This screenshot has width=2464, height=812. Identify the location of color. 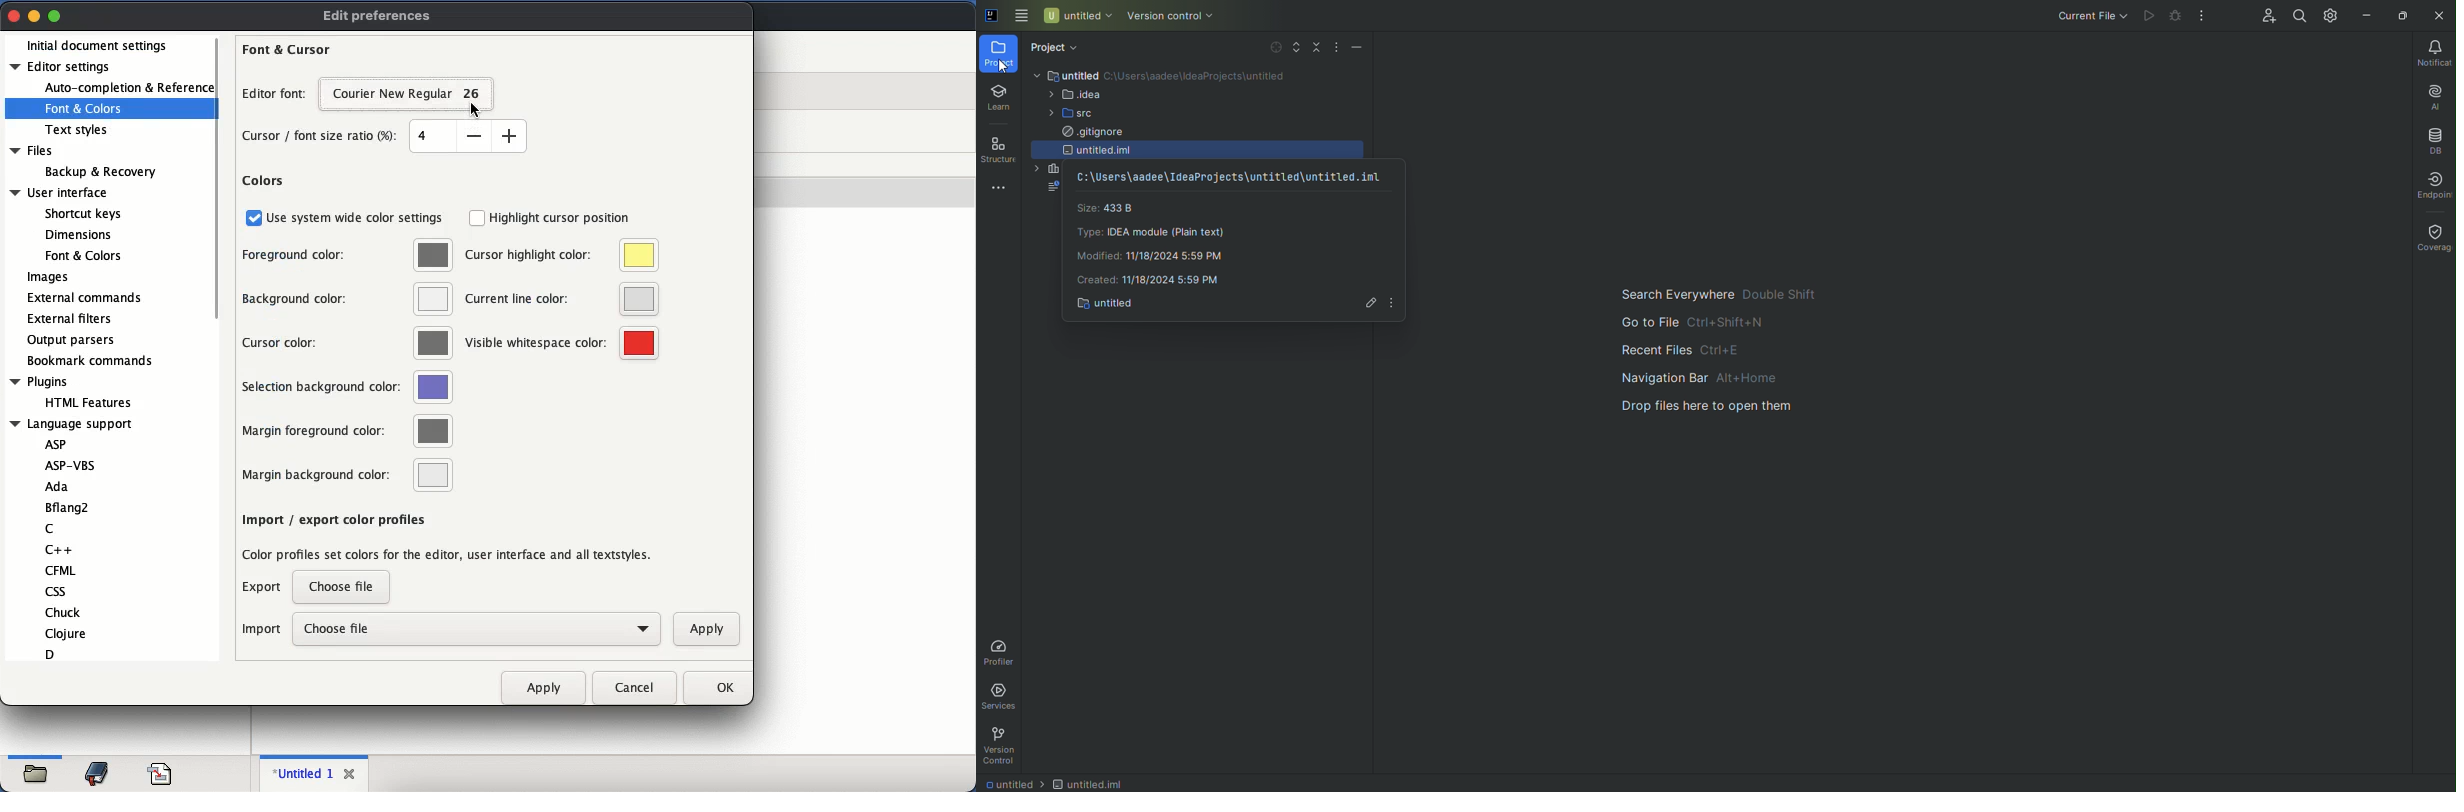
(434, 255).